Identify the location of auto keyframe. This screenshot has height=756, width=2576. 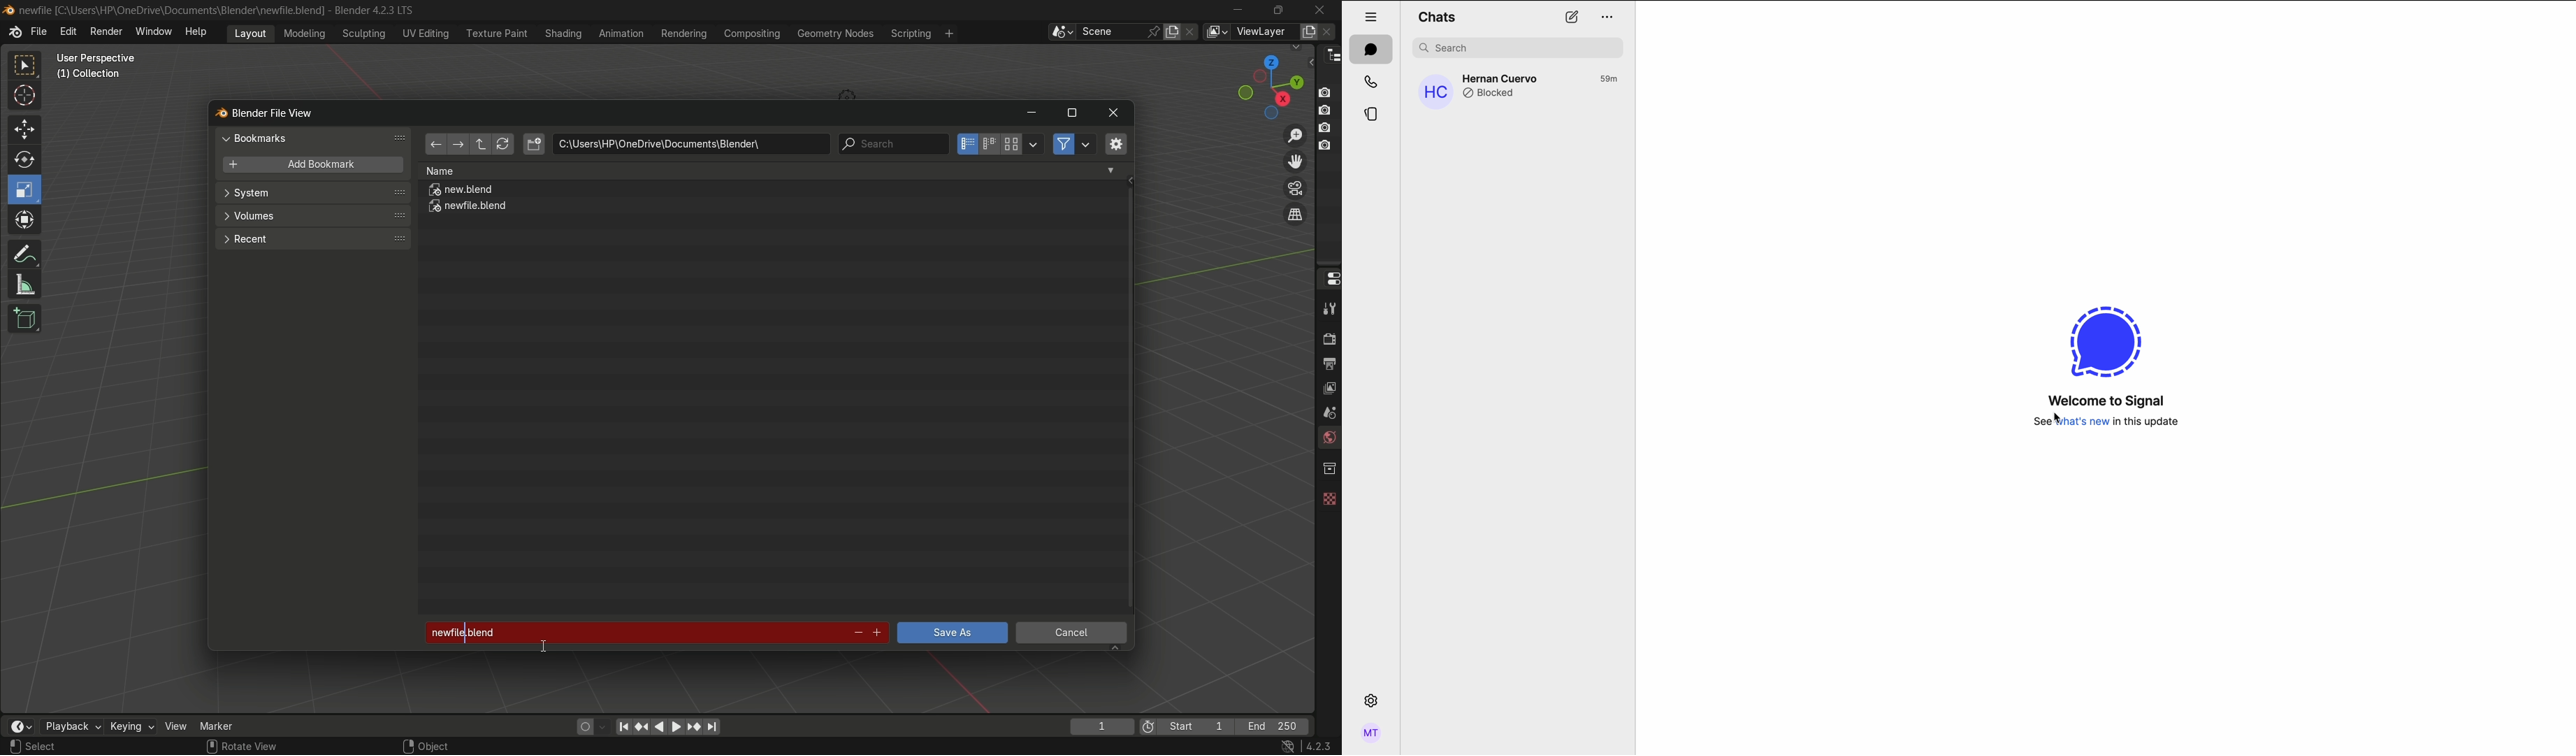
(603, 726).